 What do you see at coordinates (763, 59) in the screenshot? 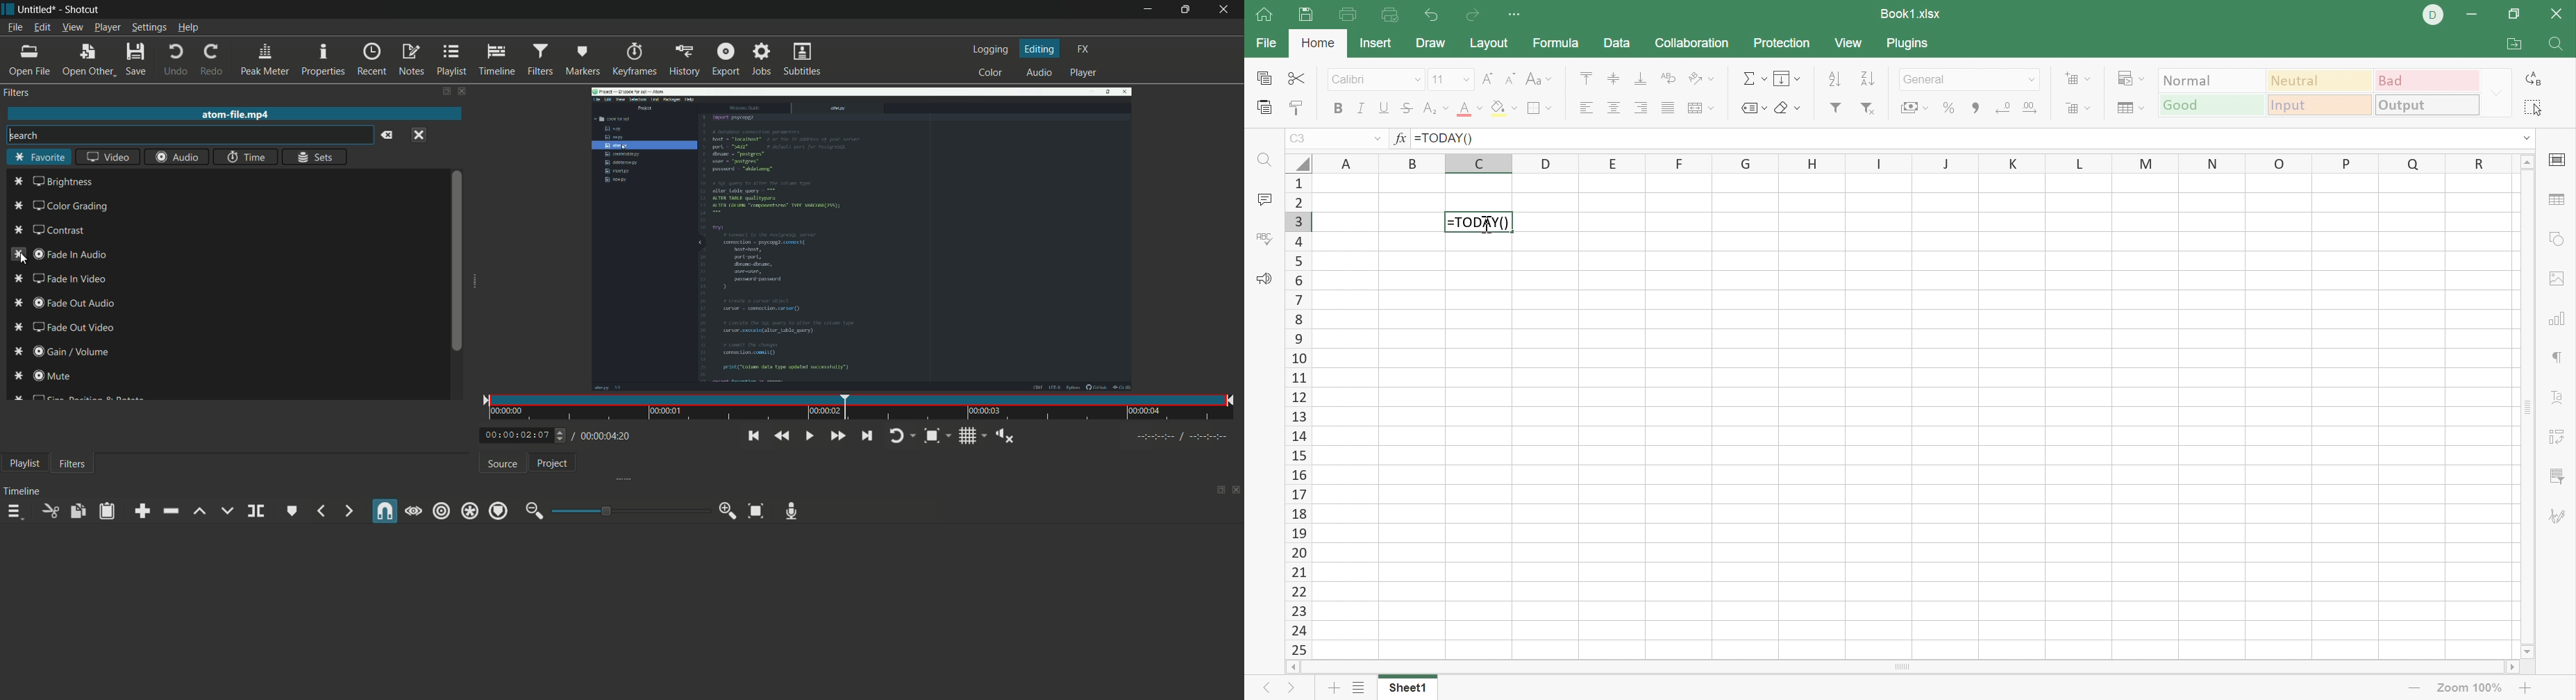
I see `jobs` at bounding box center [763, 59].